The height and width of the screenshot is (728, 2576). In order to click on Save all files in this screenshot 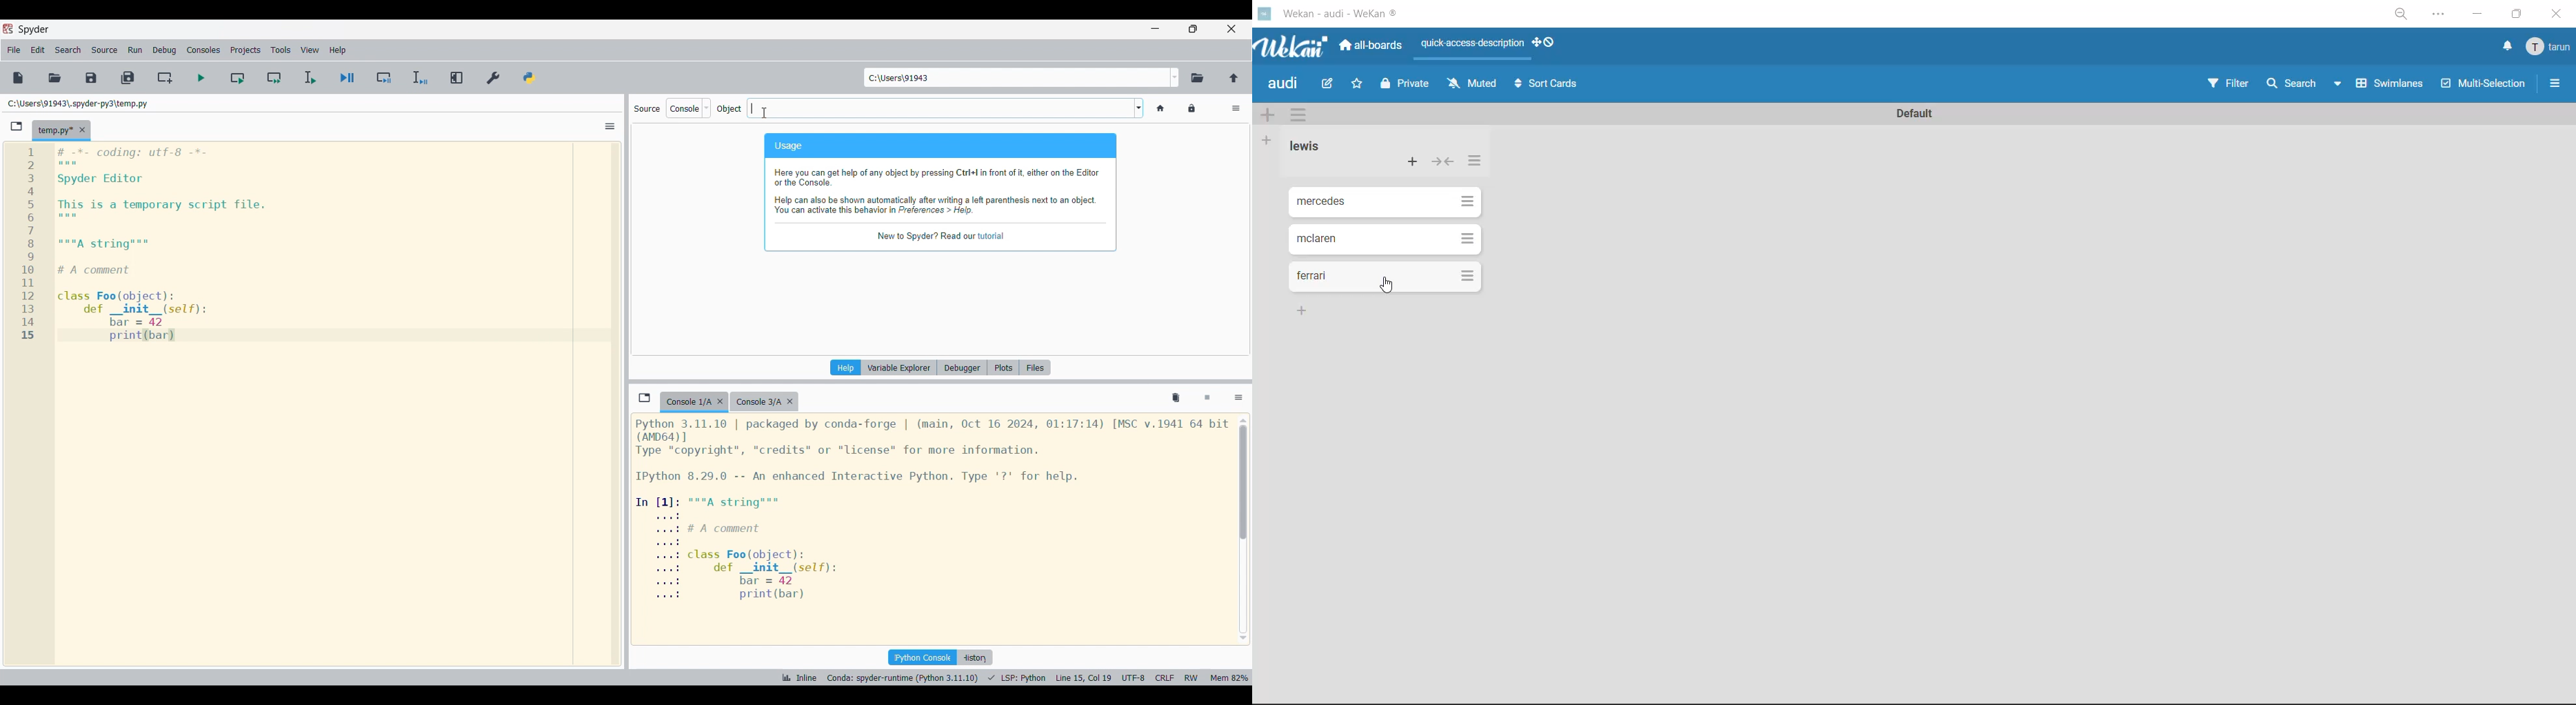, I will do `click(128, 78)`.